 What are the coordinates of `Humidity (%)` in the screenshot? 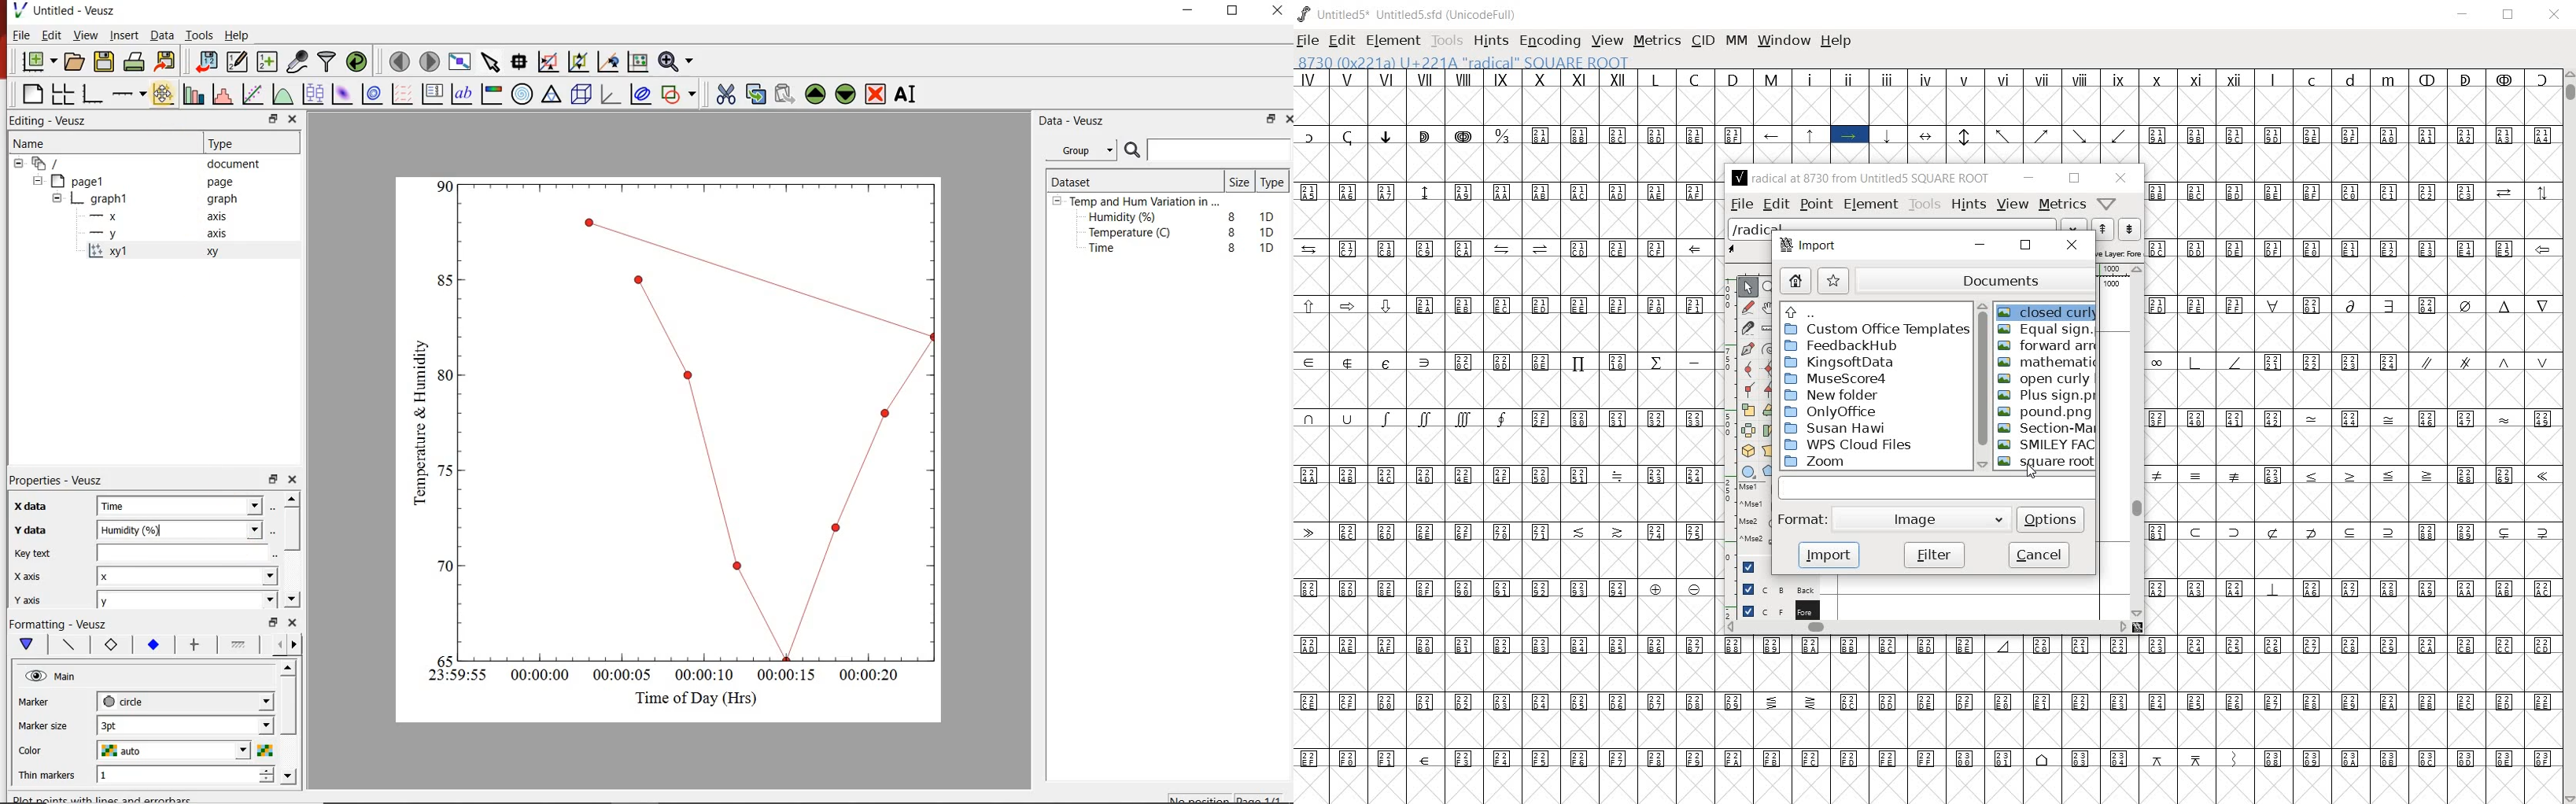 It's located at (1126, 218).